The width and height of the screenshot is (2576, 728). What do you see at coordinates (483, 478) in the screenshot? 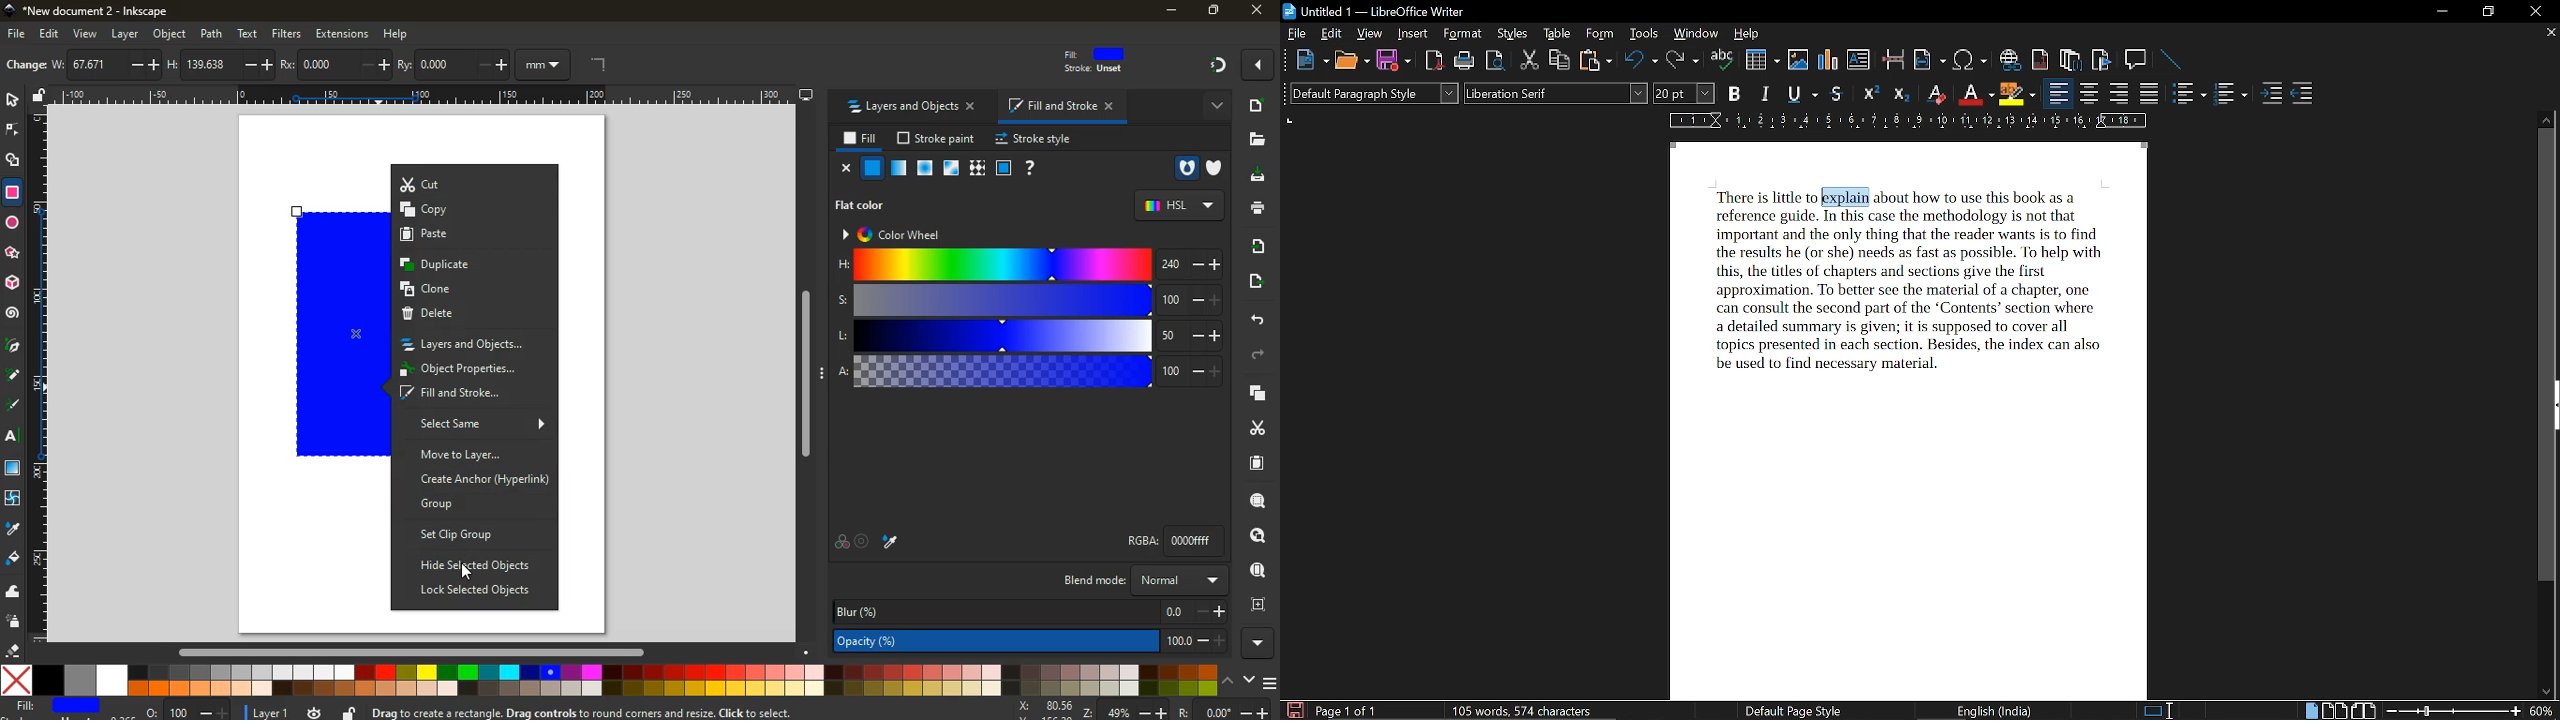
I see `create anchor` at bounding box center [483, 478].